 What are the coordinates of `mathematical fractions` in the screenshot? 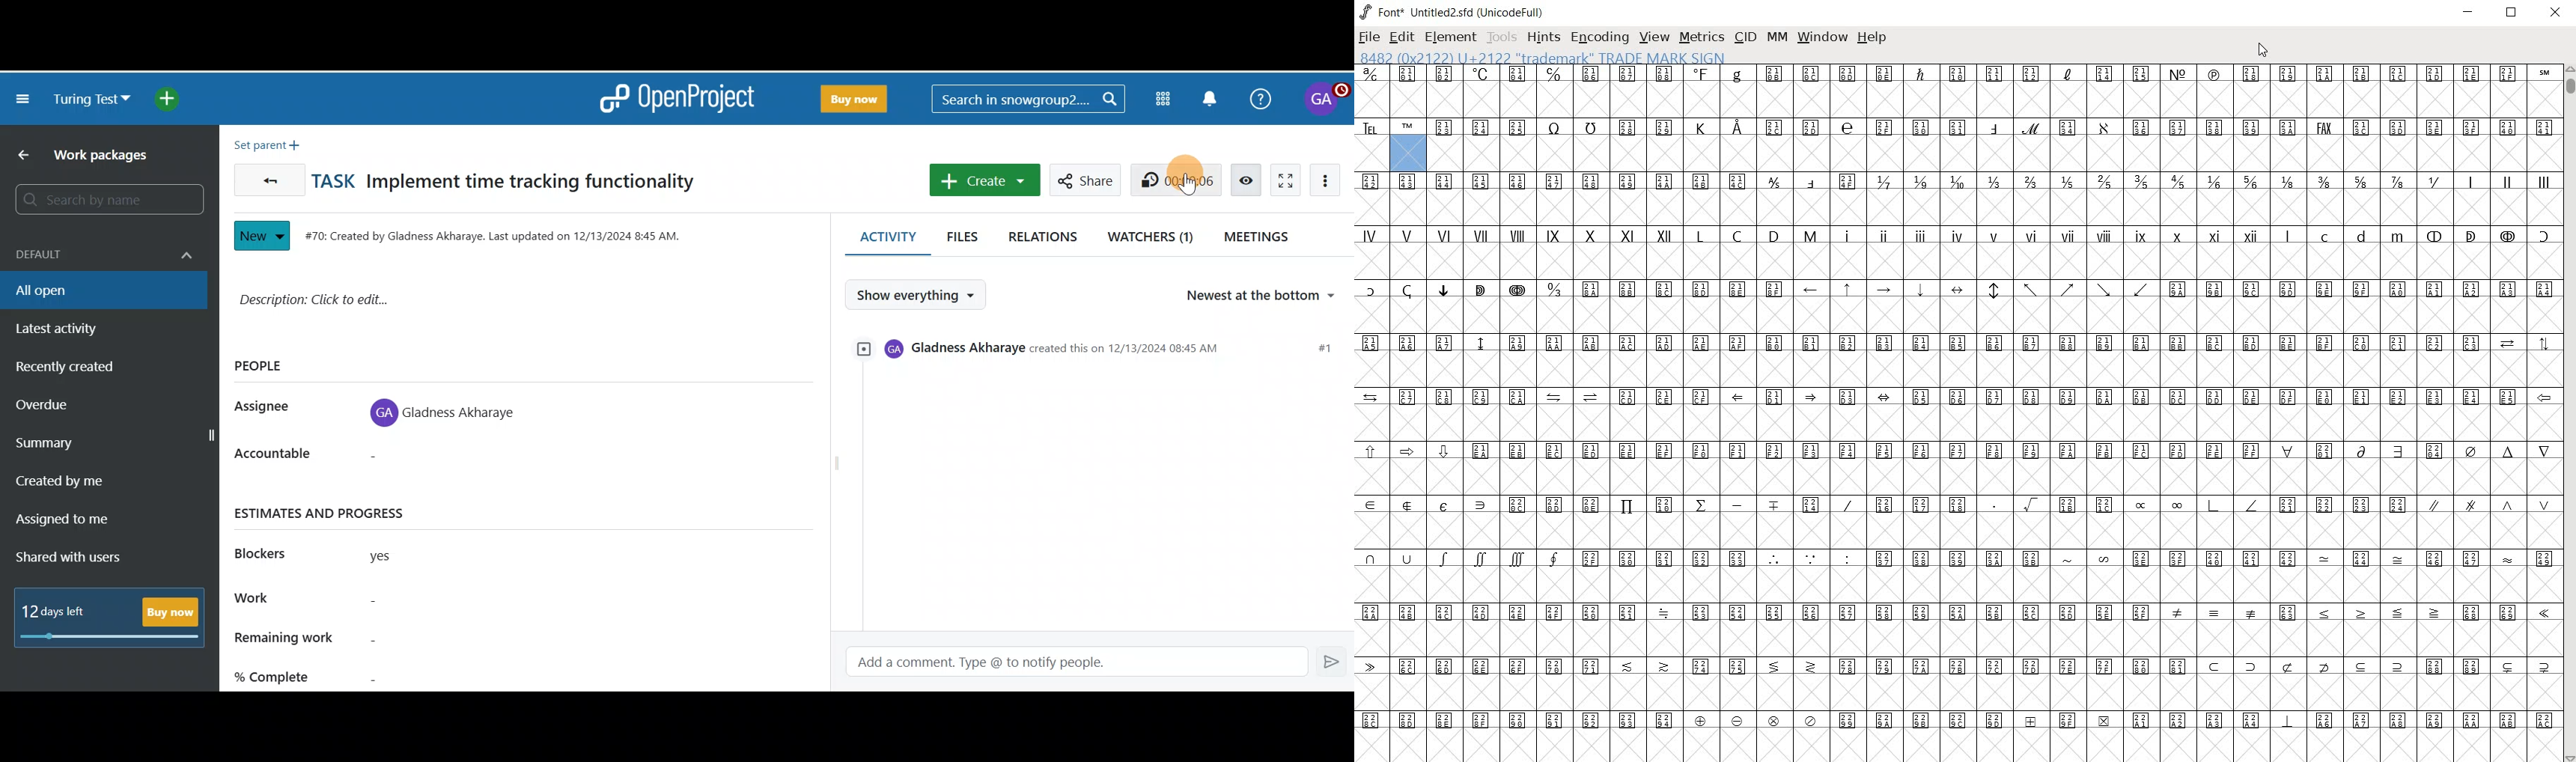 It's located at (2158, 197).